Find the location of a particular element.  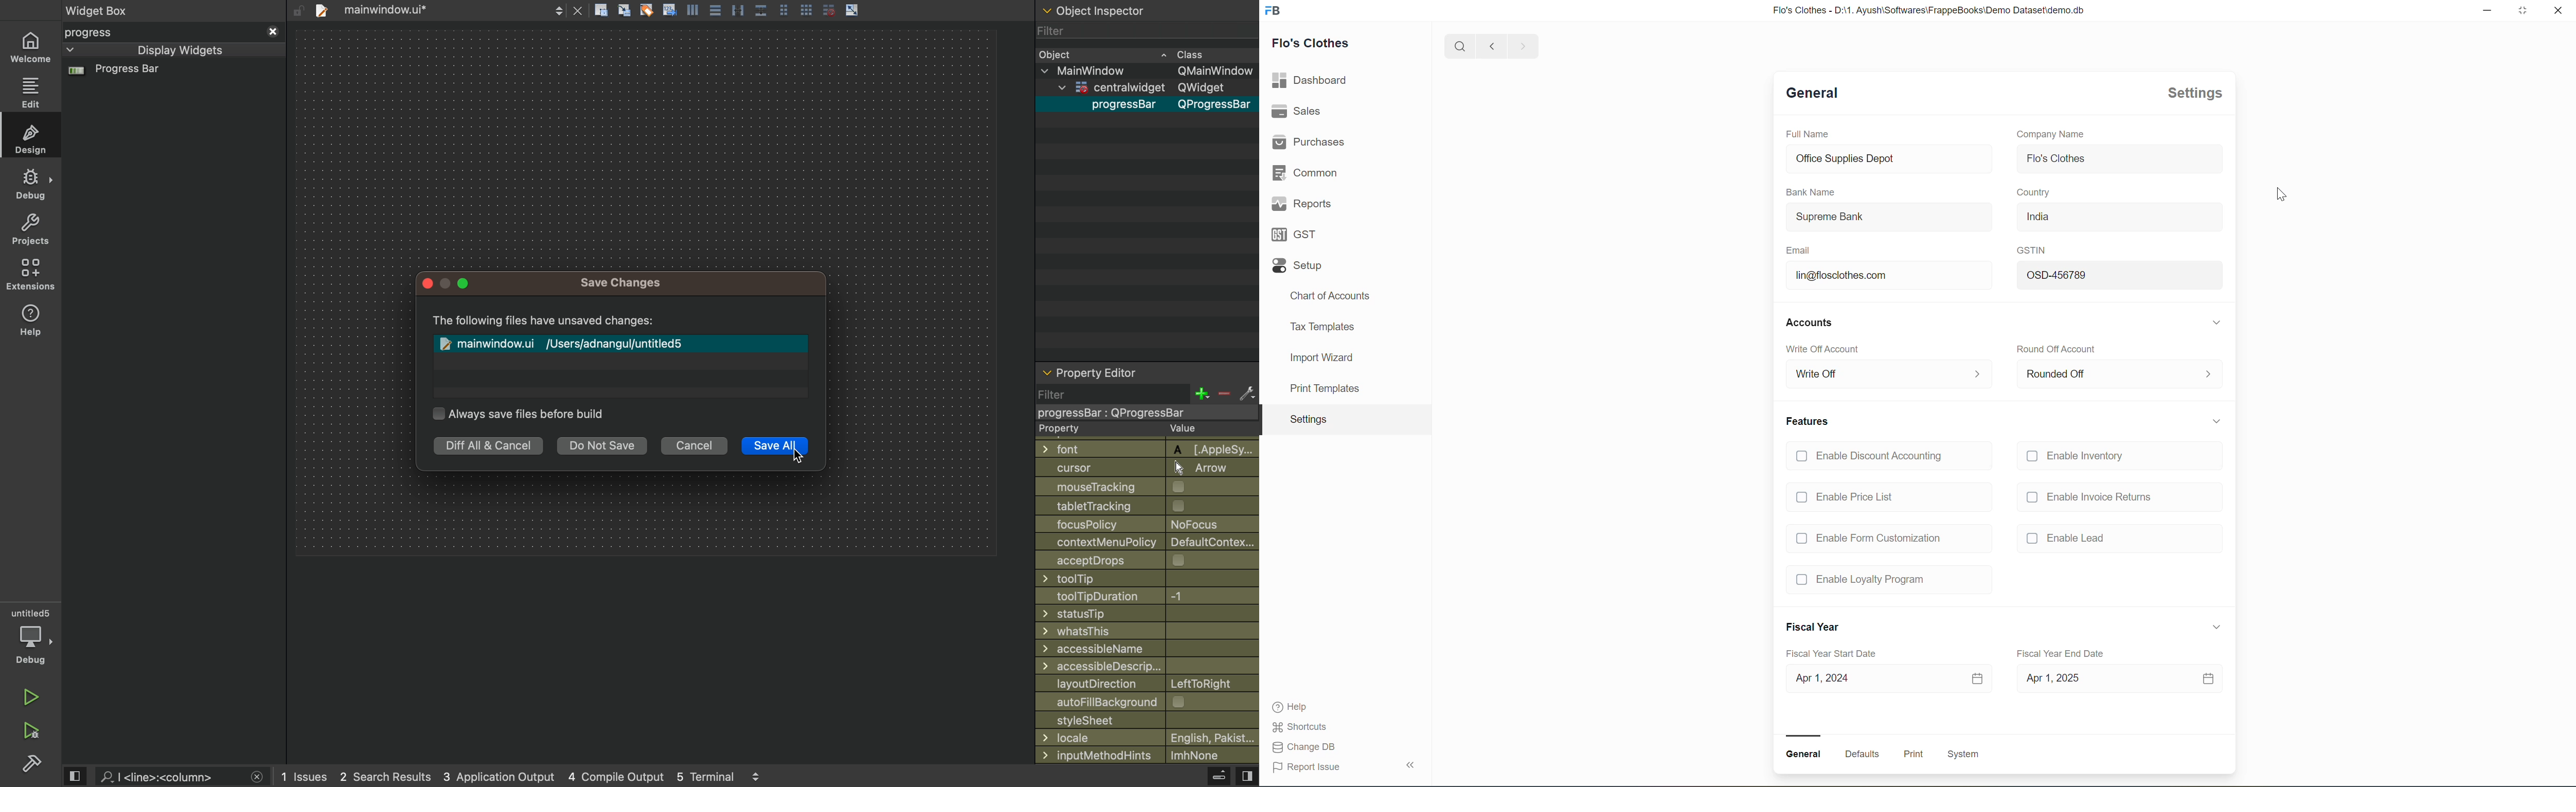

Fiscal Year Start Date is located at coordinates (1831, 653).